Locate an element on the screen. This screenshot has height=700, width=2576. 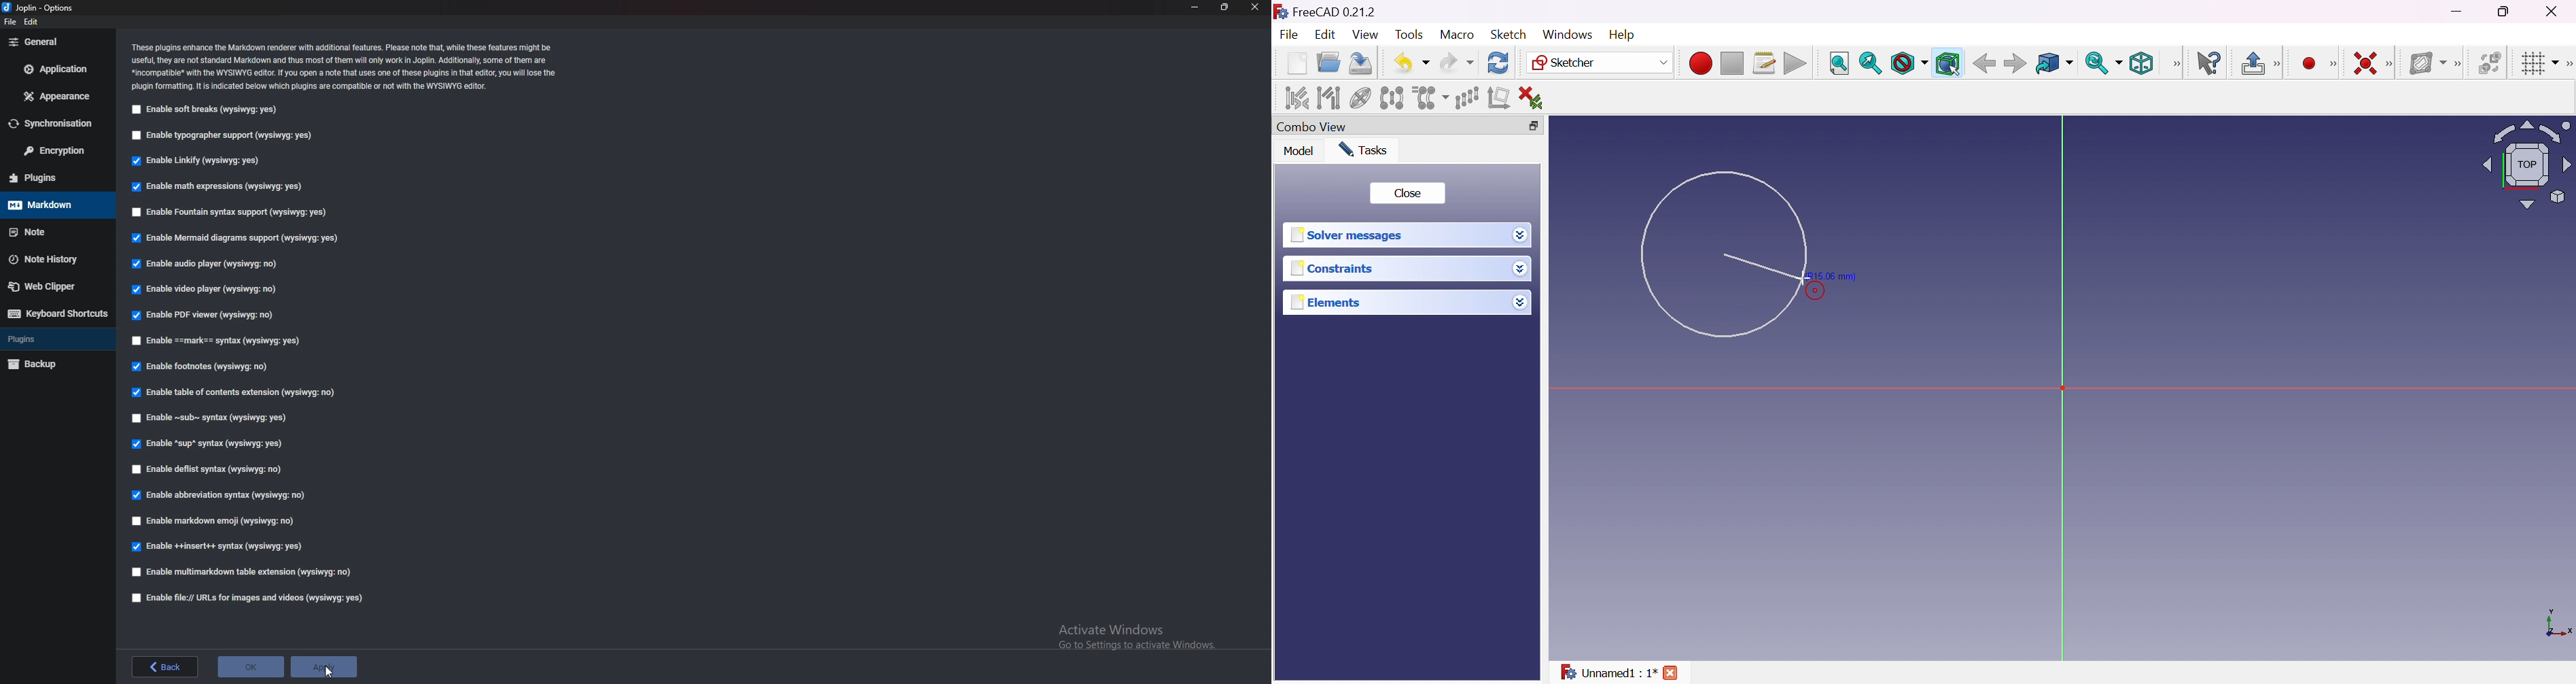
Rectangular array is located at coordinates (1466, 97).